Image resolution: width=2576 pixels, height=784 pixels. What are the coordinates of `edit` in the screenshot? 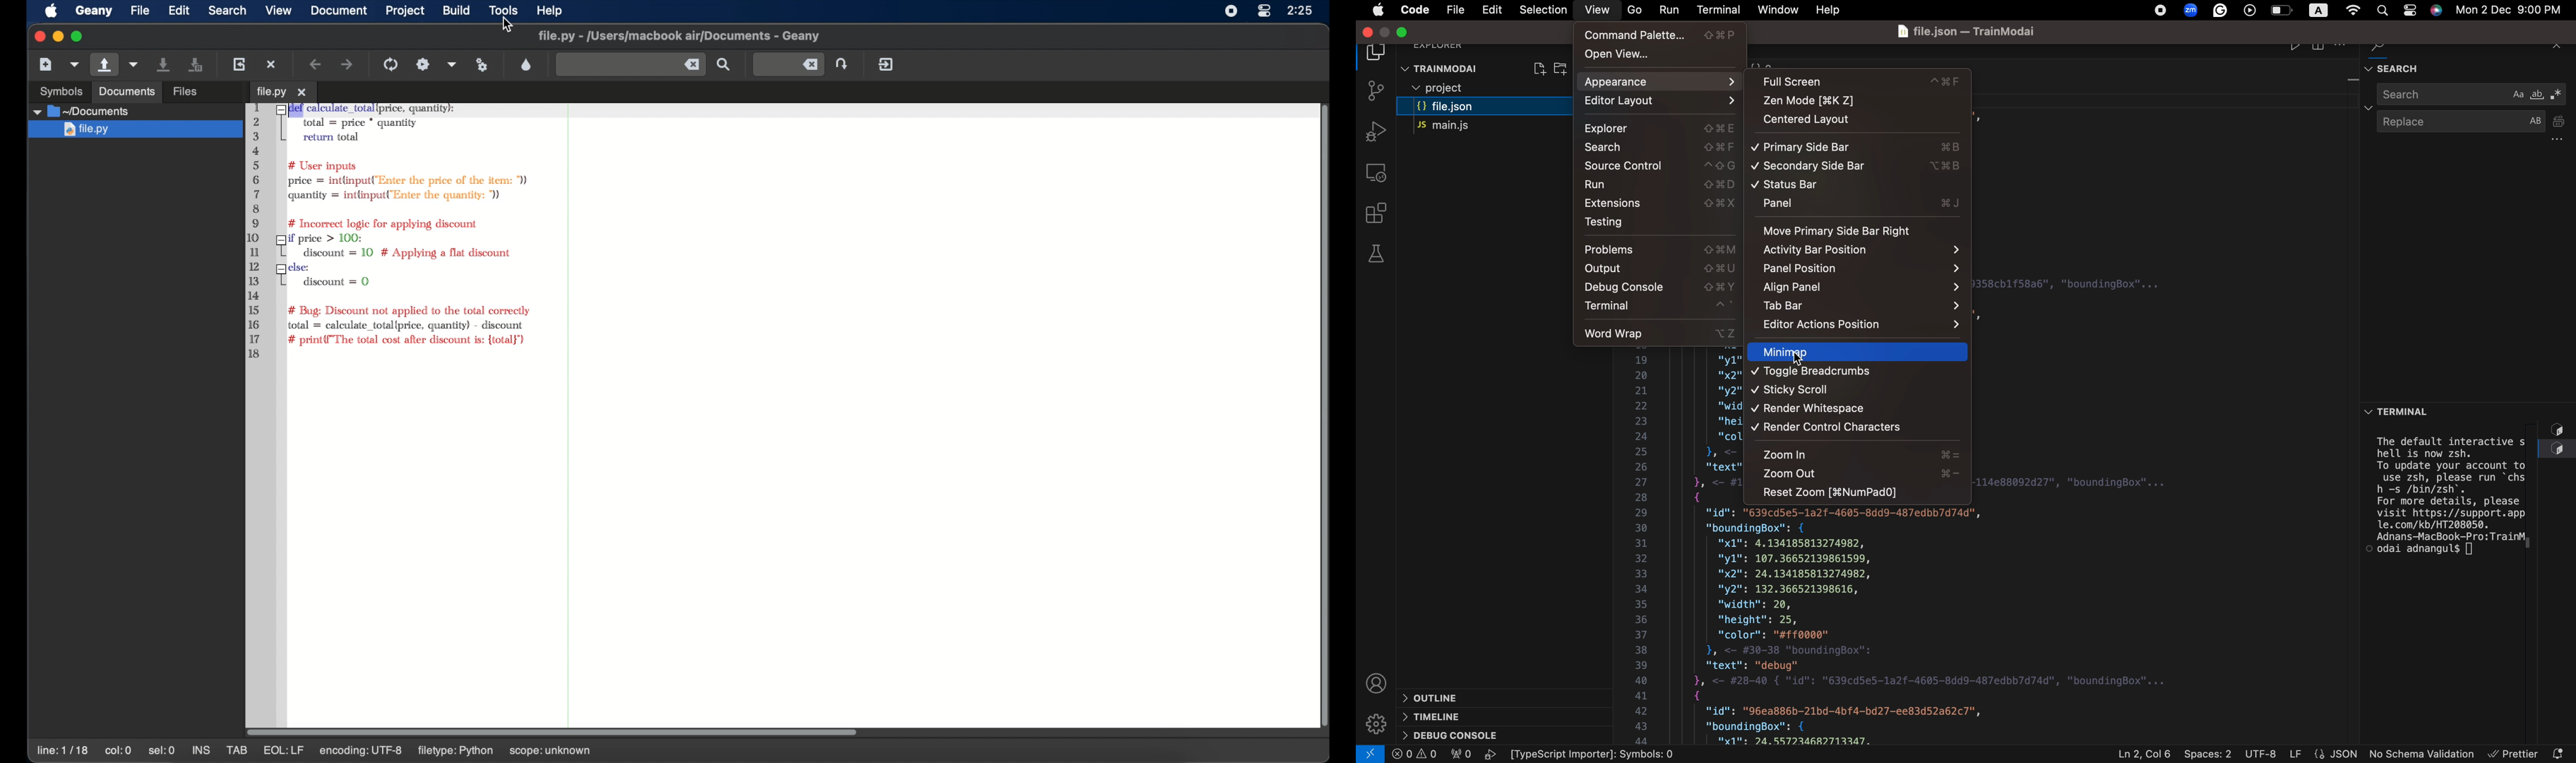 It's located at (179, 10).